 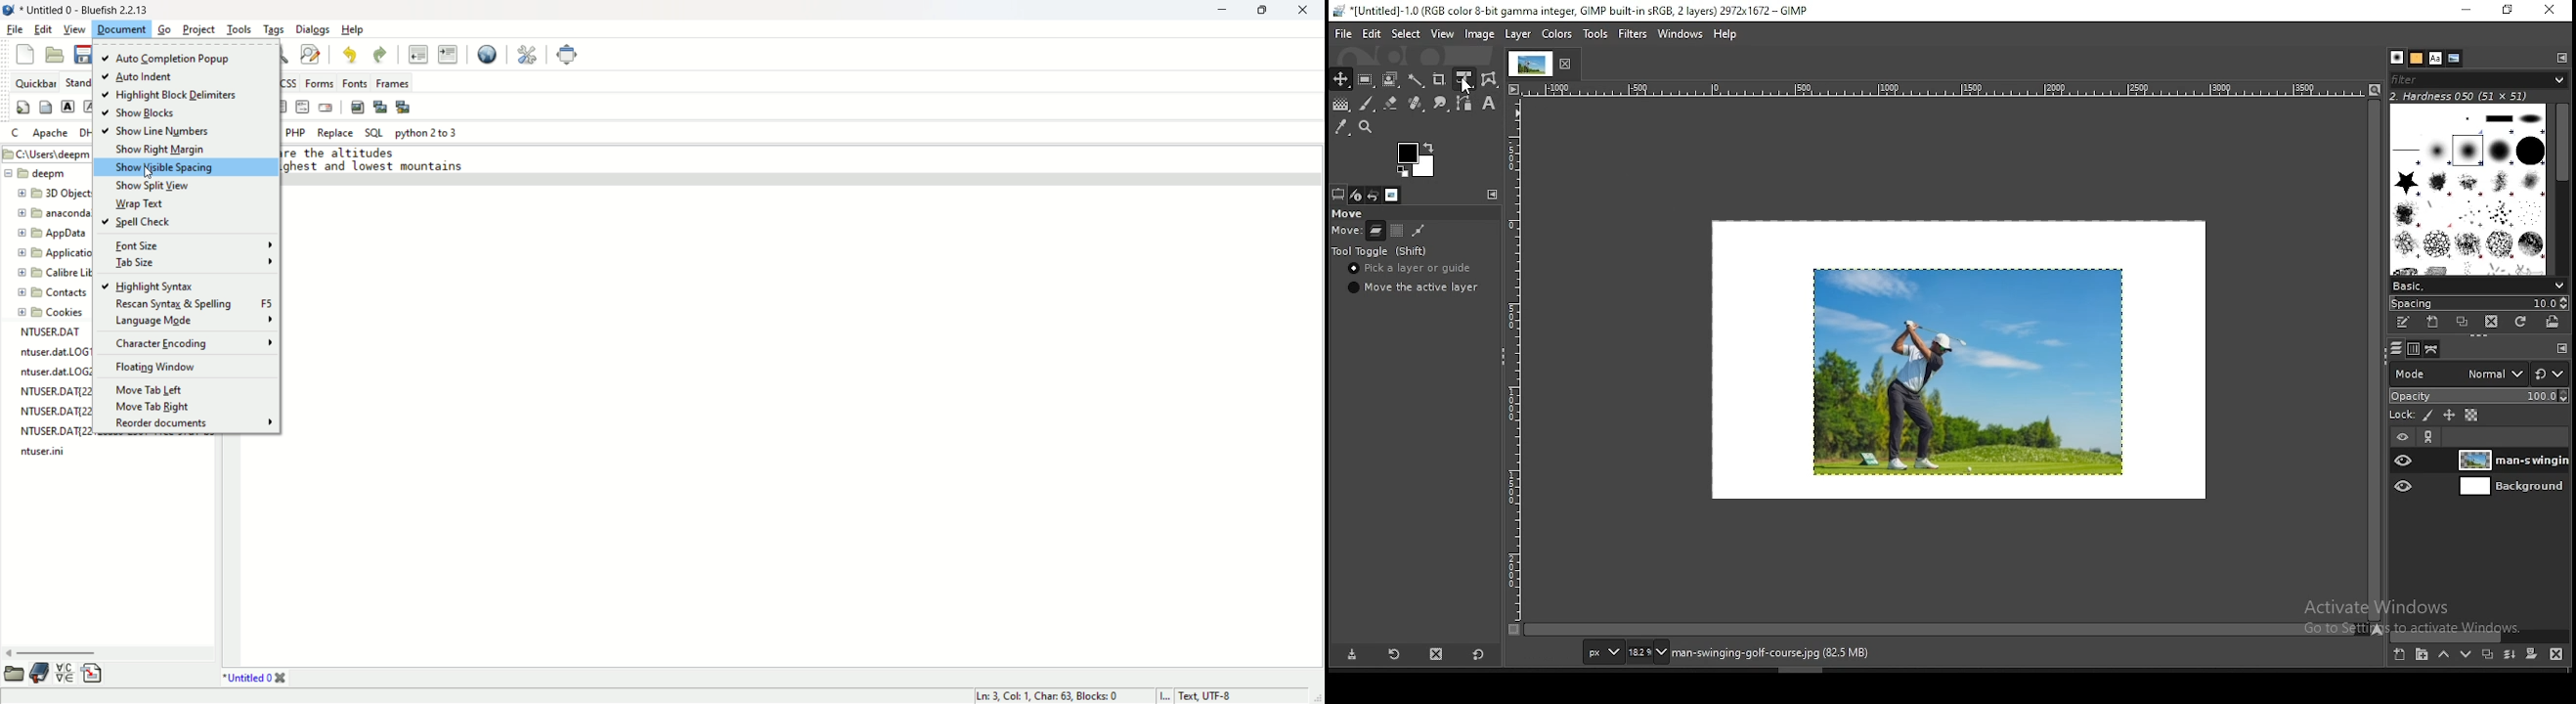 What do you see at coordinates (1769, 653) in the screenshot?
I see `man-swinging-golf-course.jpg (82.5)` at bounding box center [1769, 653].